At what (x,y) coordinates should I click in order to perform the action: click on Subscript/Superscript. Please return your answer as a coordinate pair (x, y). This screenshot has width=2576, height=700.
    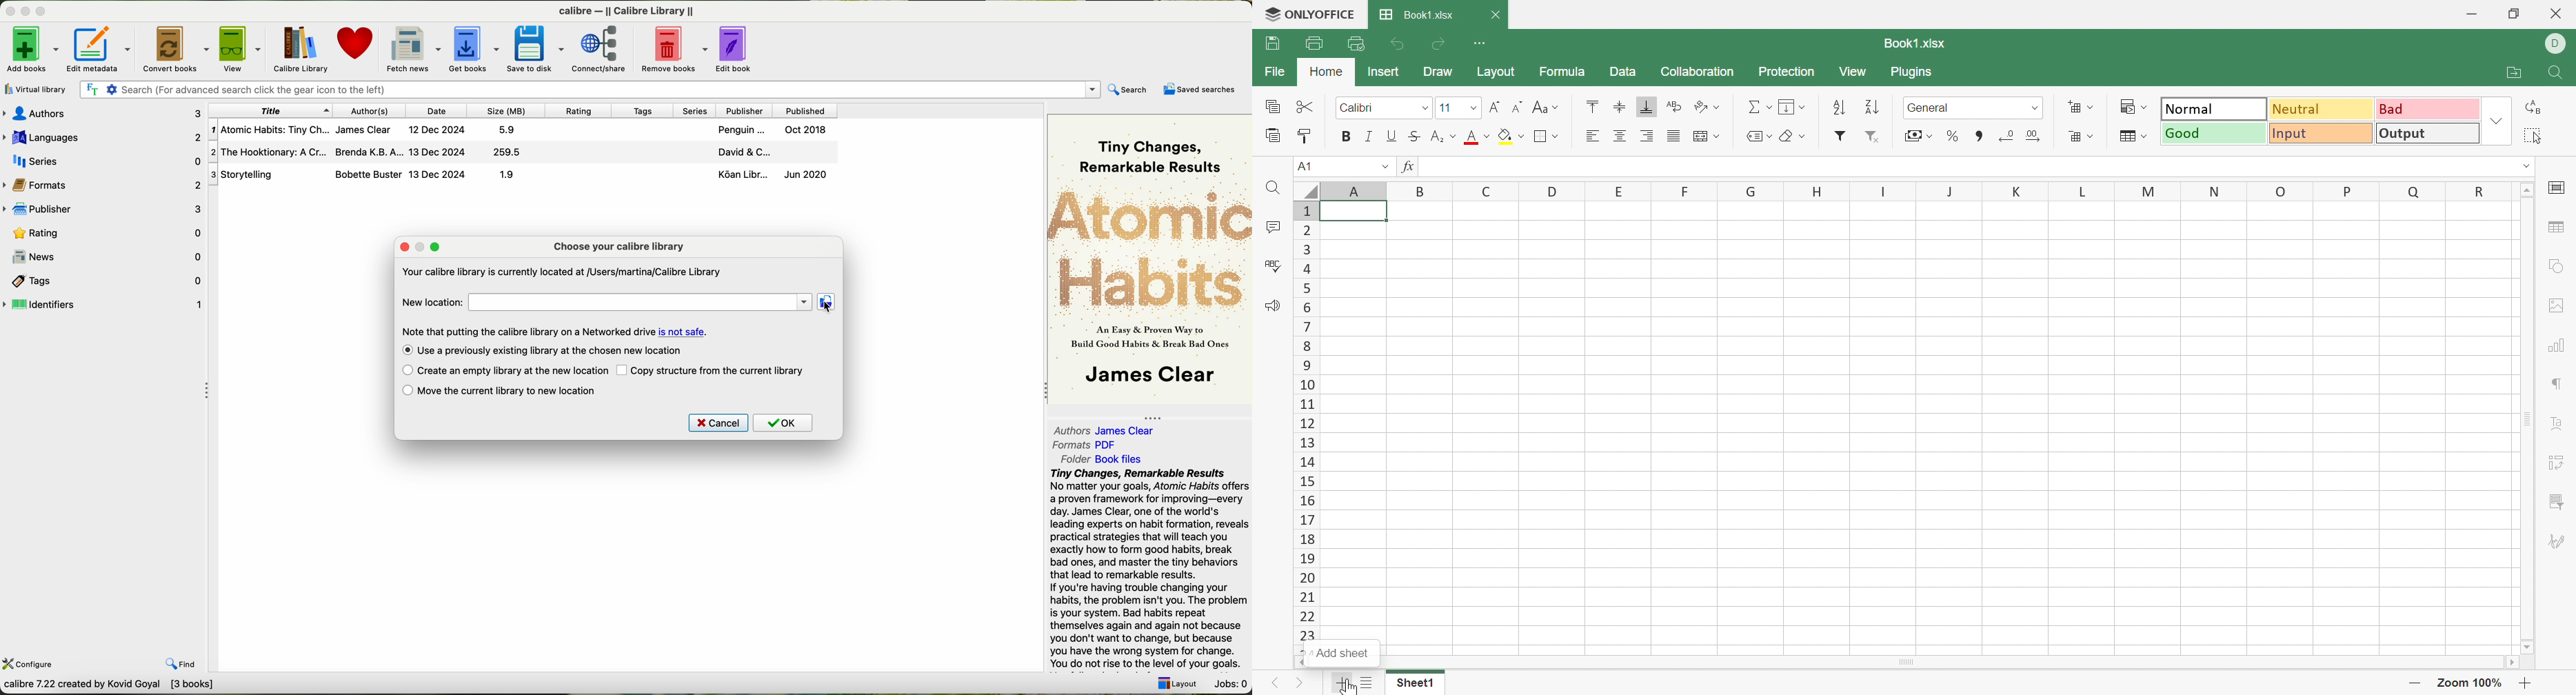
    Looking at the image, I should click on (1435, 135).